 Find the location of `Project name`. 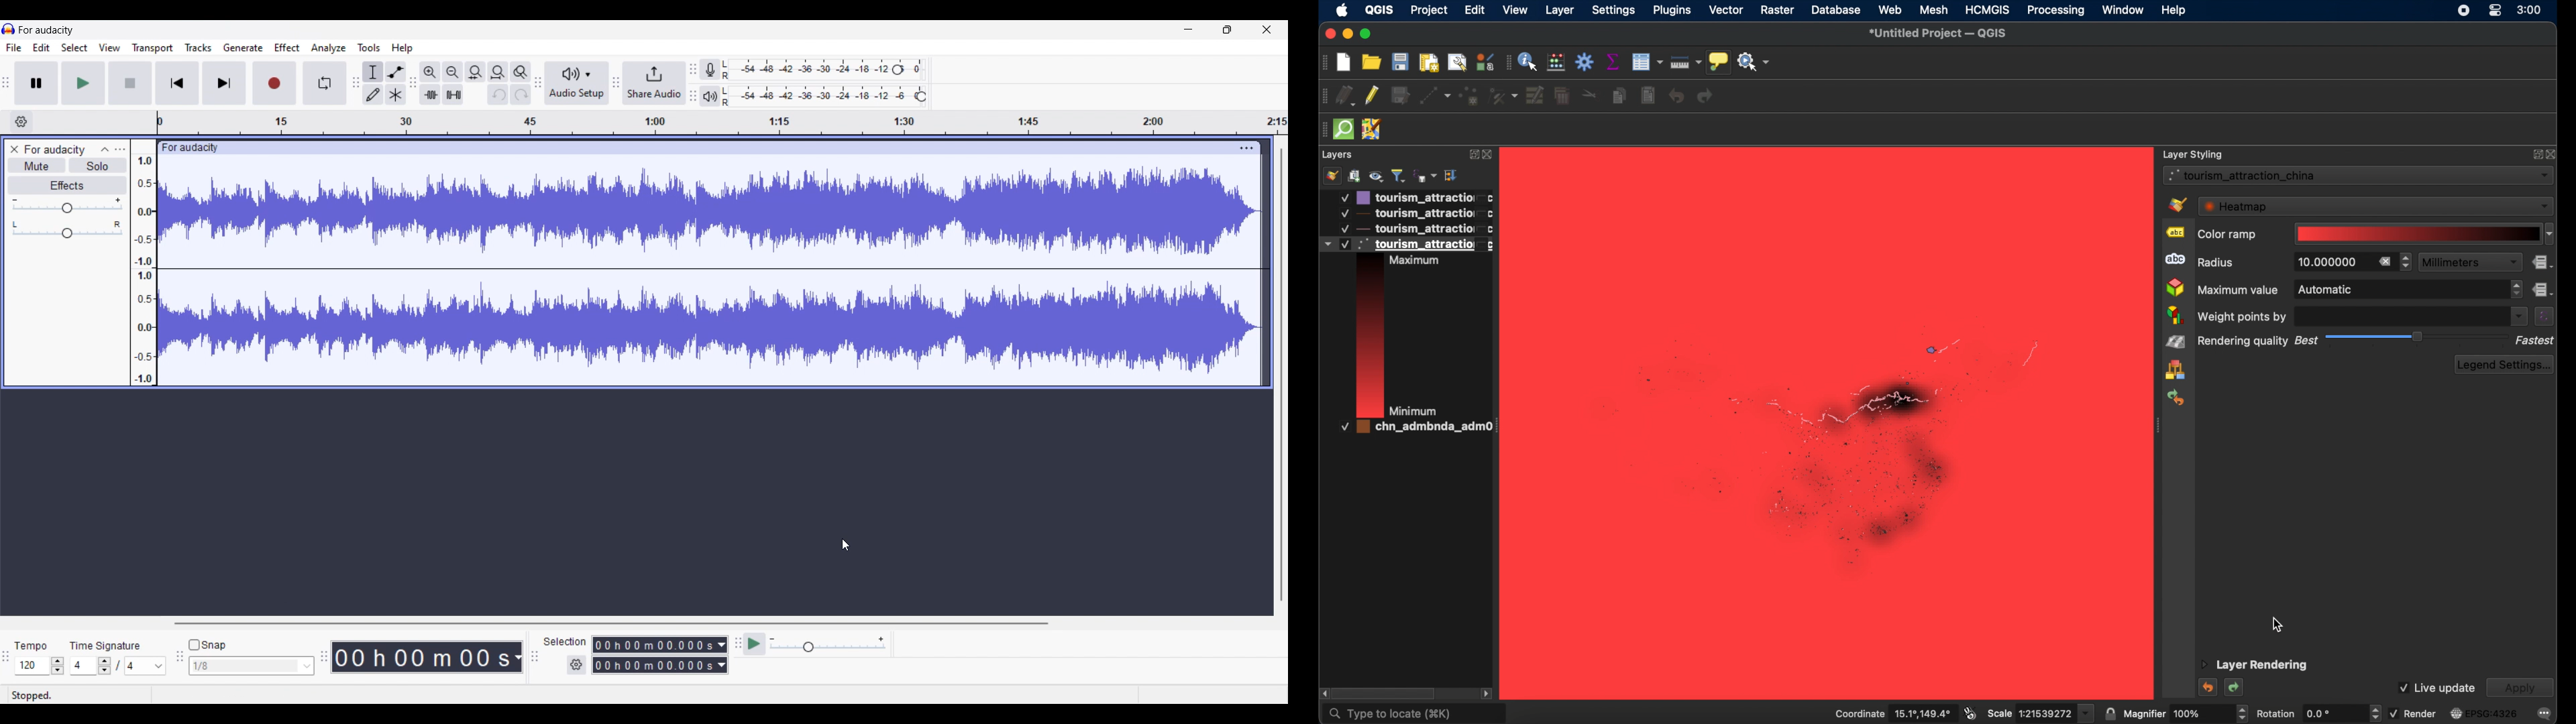

Project name is located at coordinates (54, 151).